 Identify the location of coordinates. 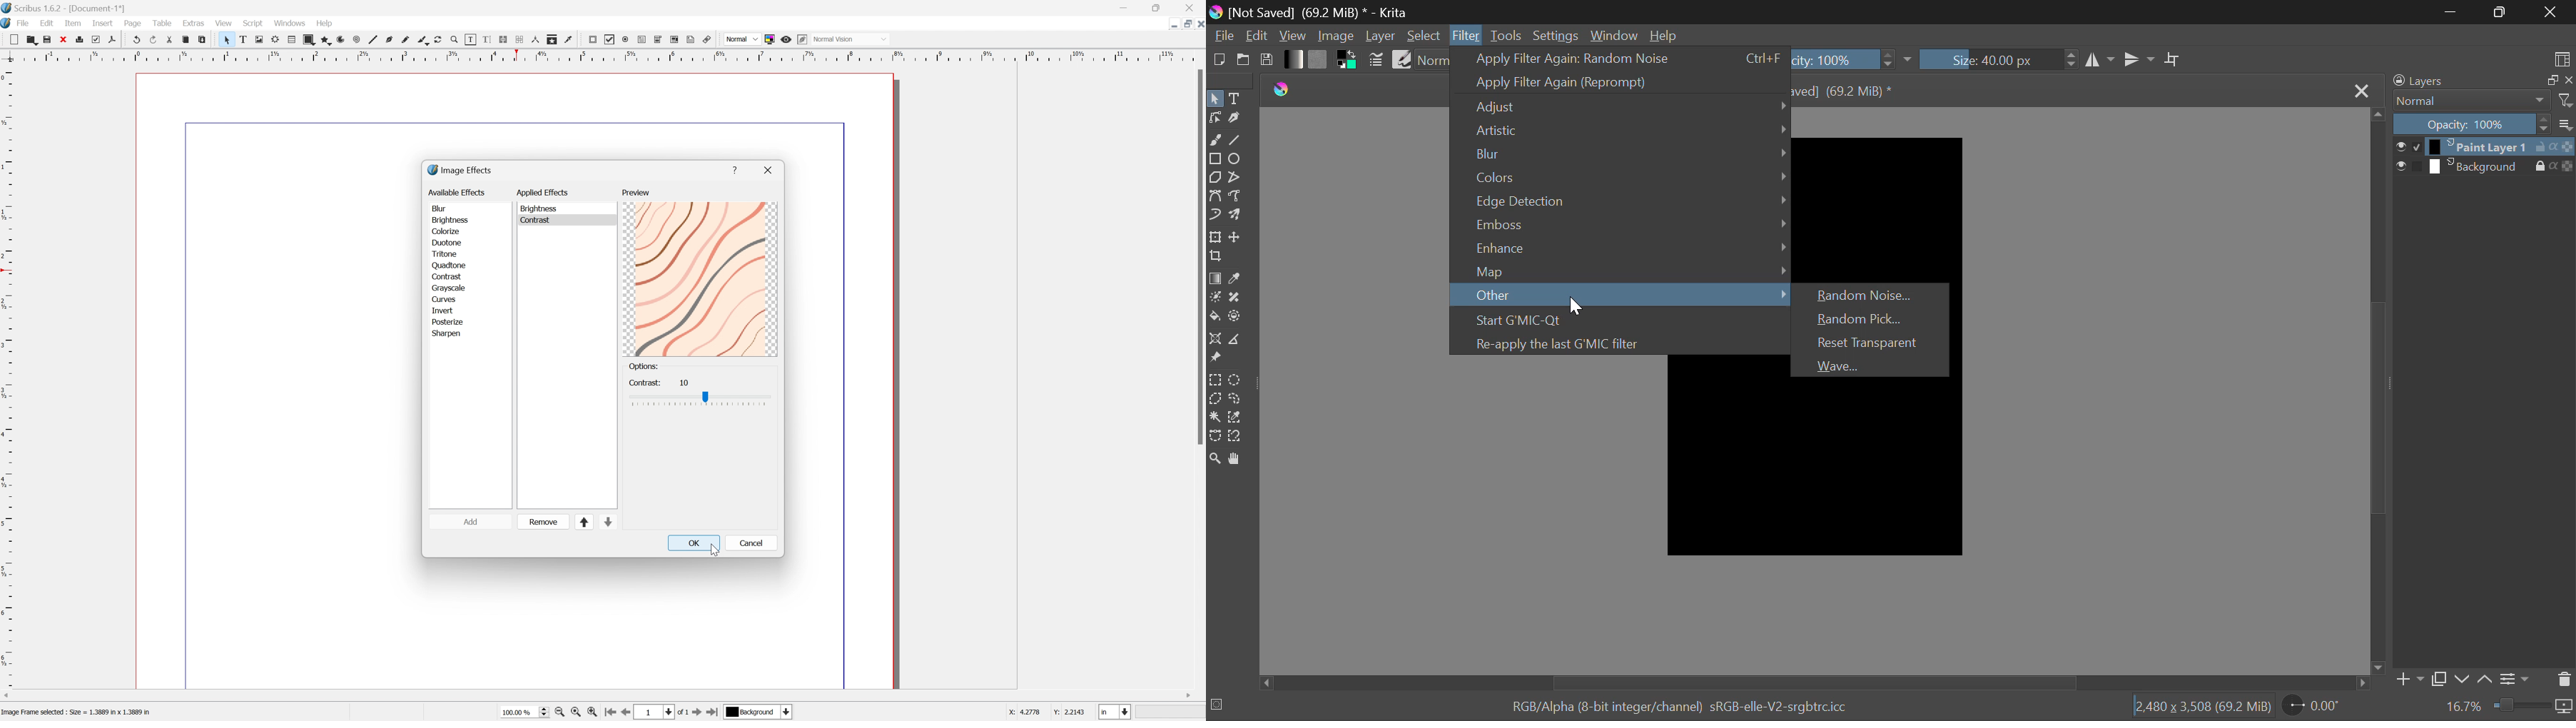
(1048, 714).